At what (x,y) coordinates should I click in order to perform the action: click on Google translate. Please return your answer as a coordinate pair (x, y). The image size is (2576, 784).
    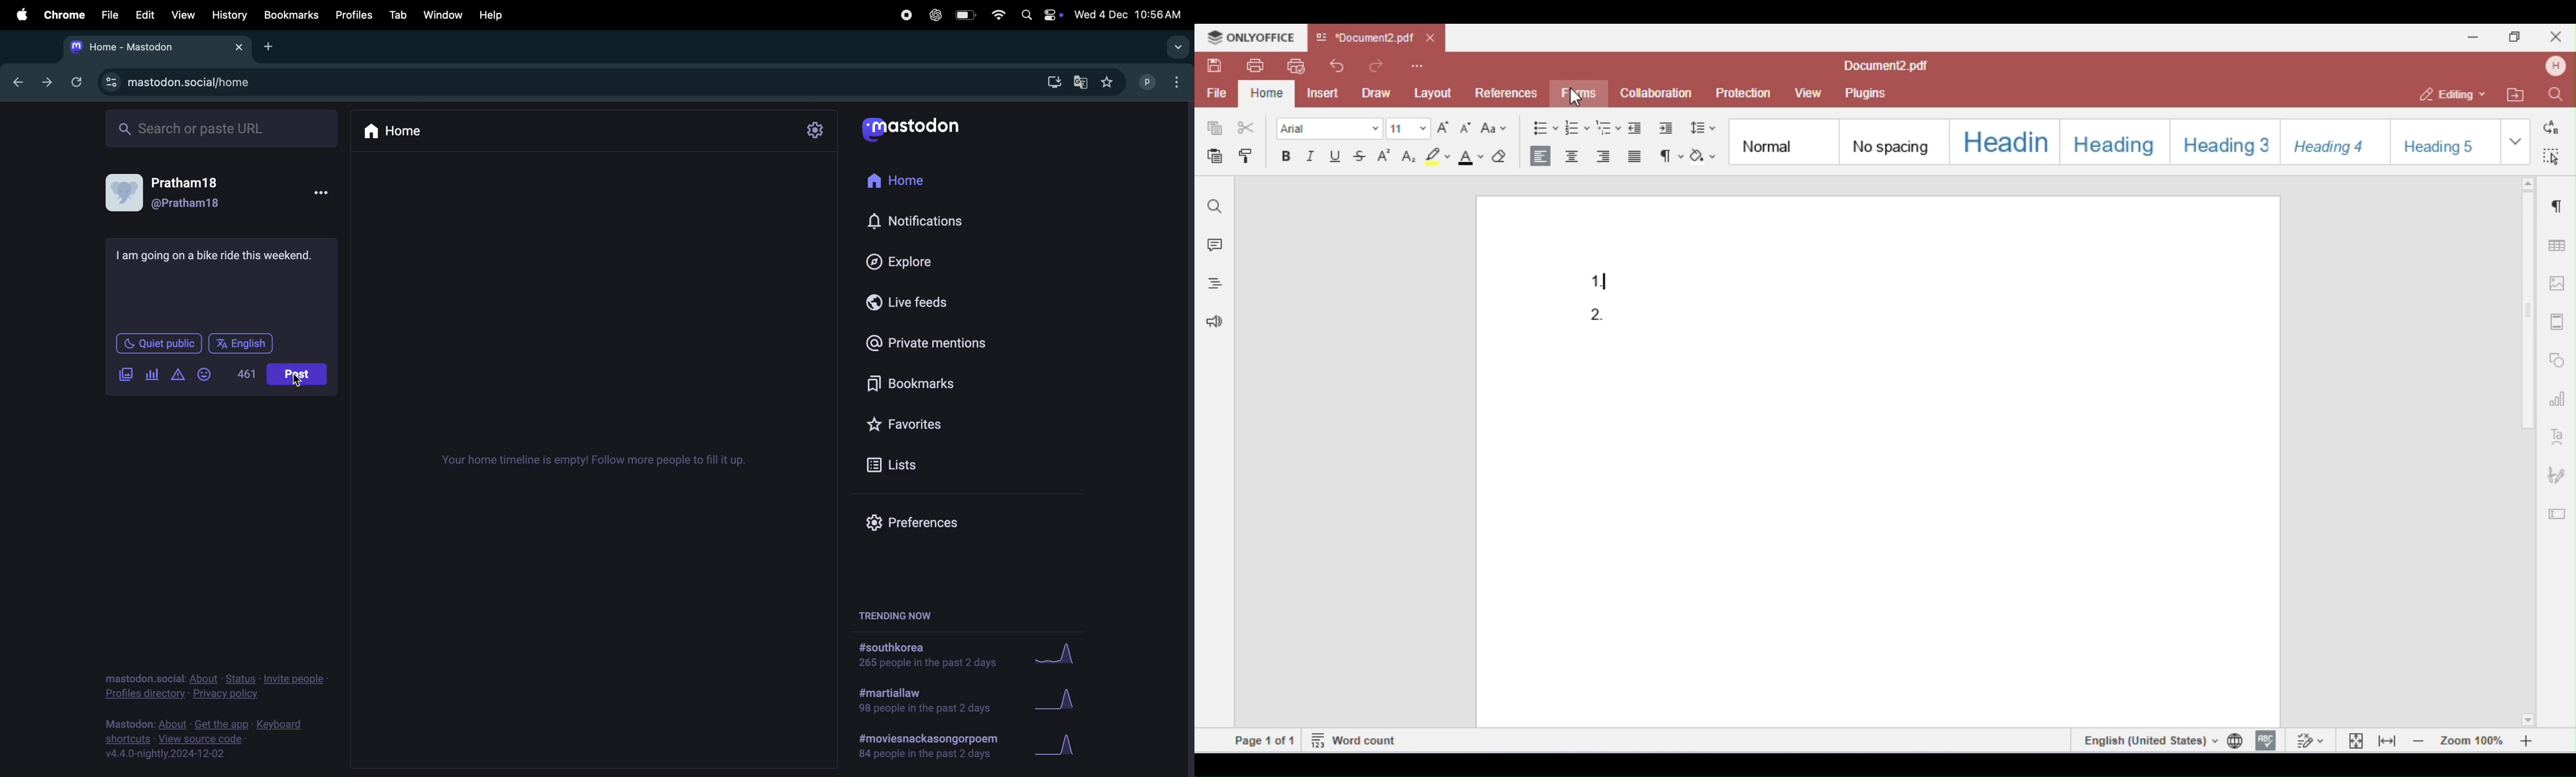
    Looking at the image, I should click on (1082, 81).